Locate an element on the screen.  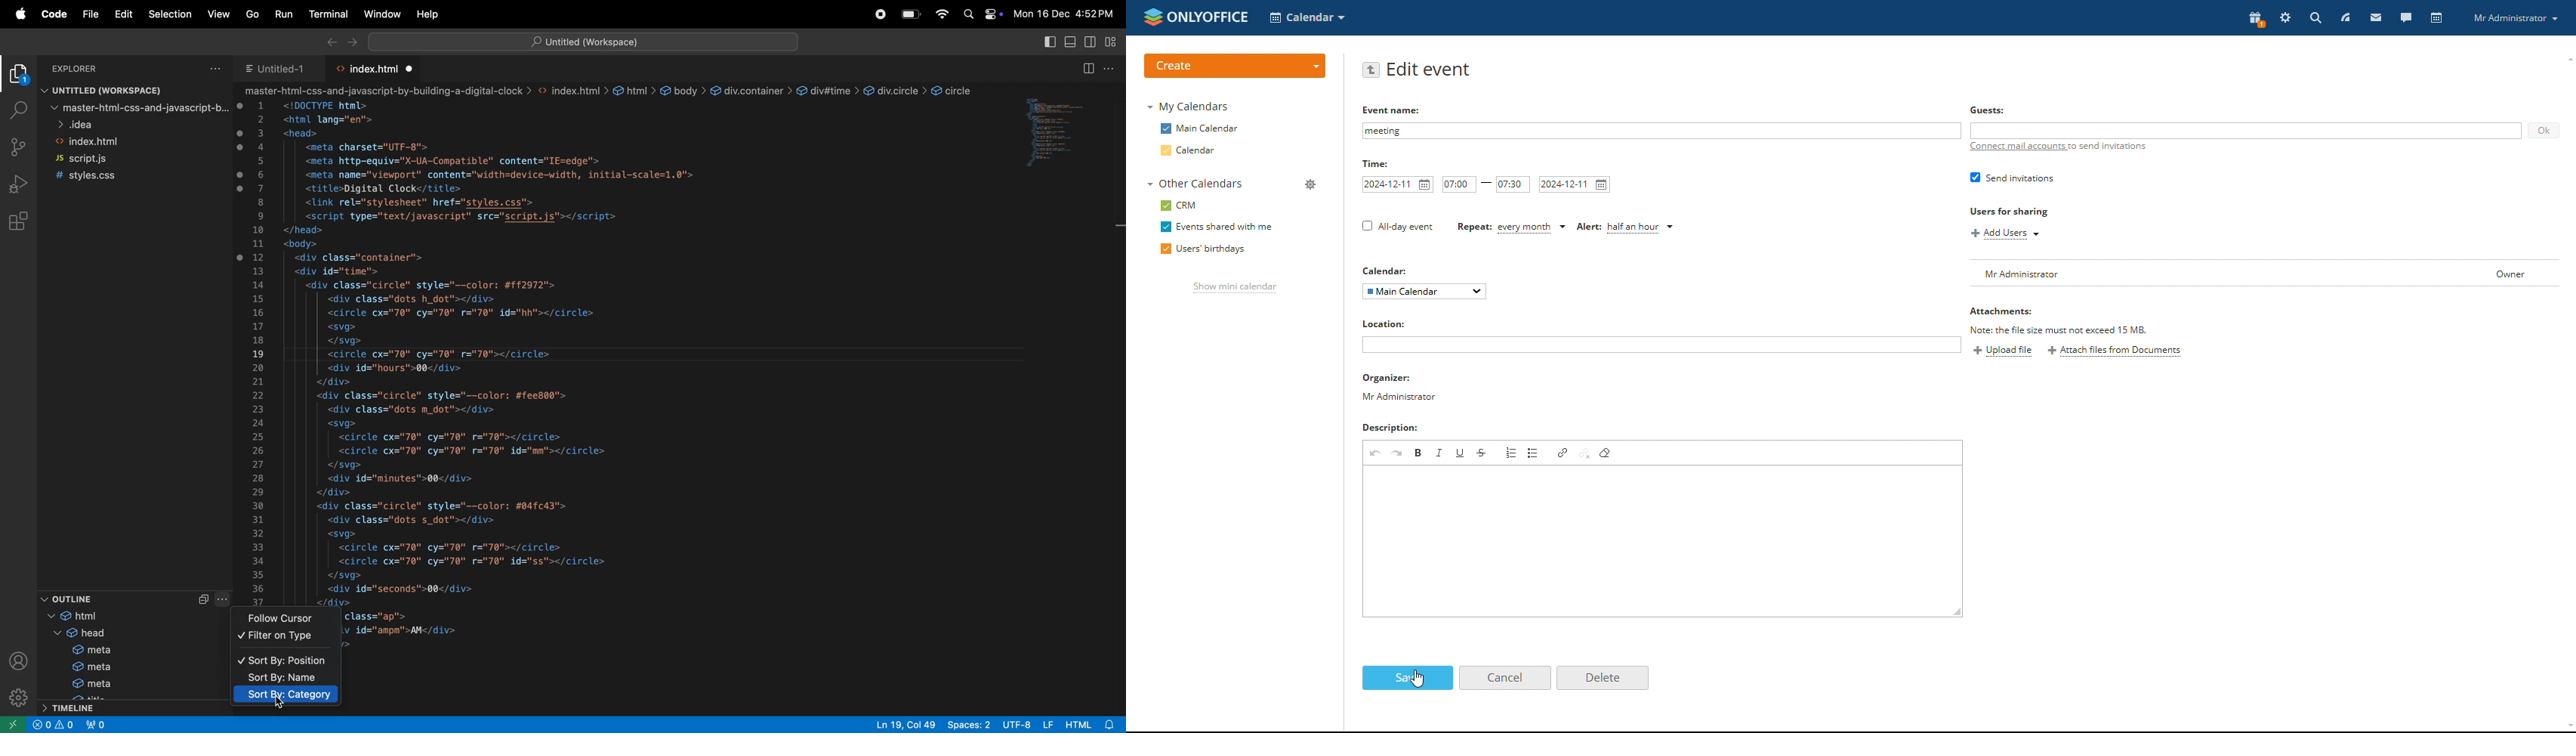
talk is located at coordinates (2405, 18).